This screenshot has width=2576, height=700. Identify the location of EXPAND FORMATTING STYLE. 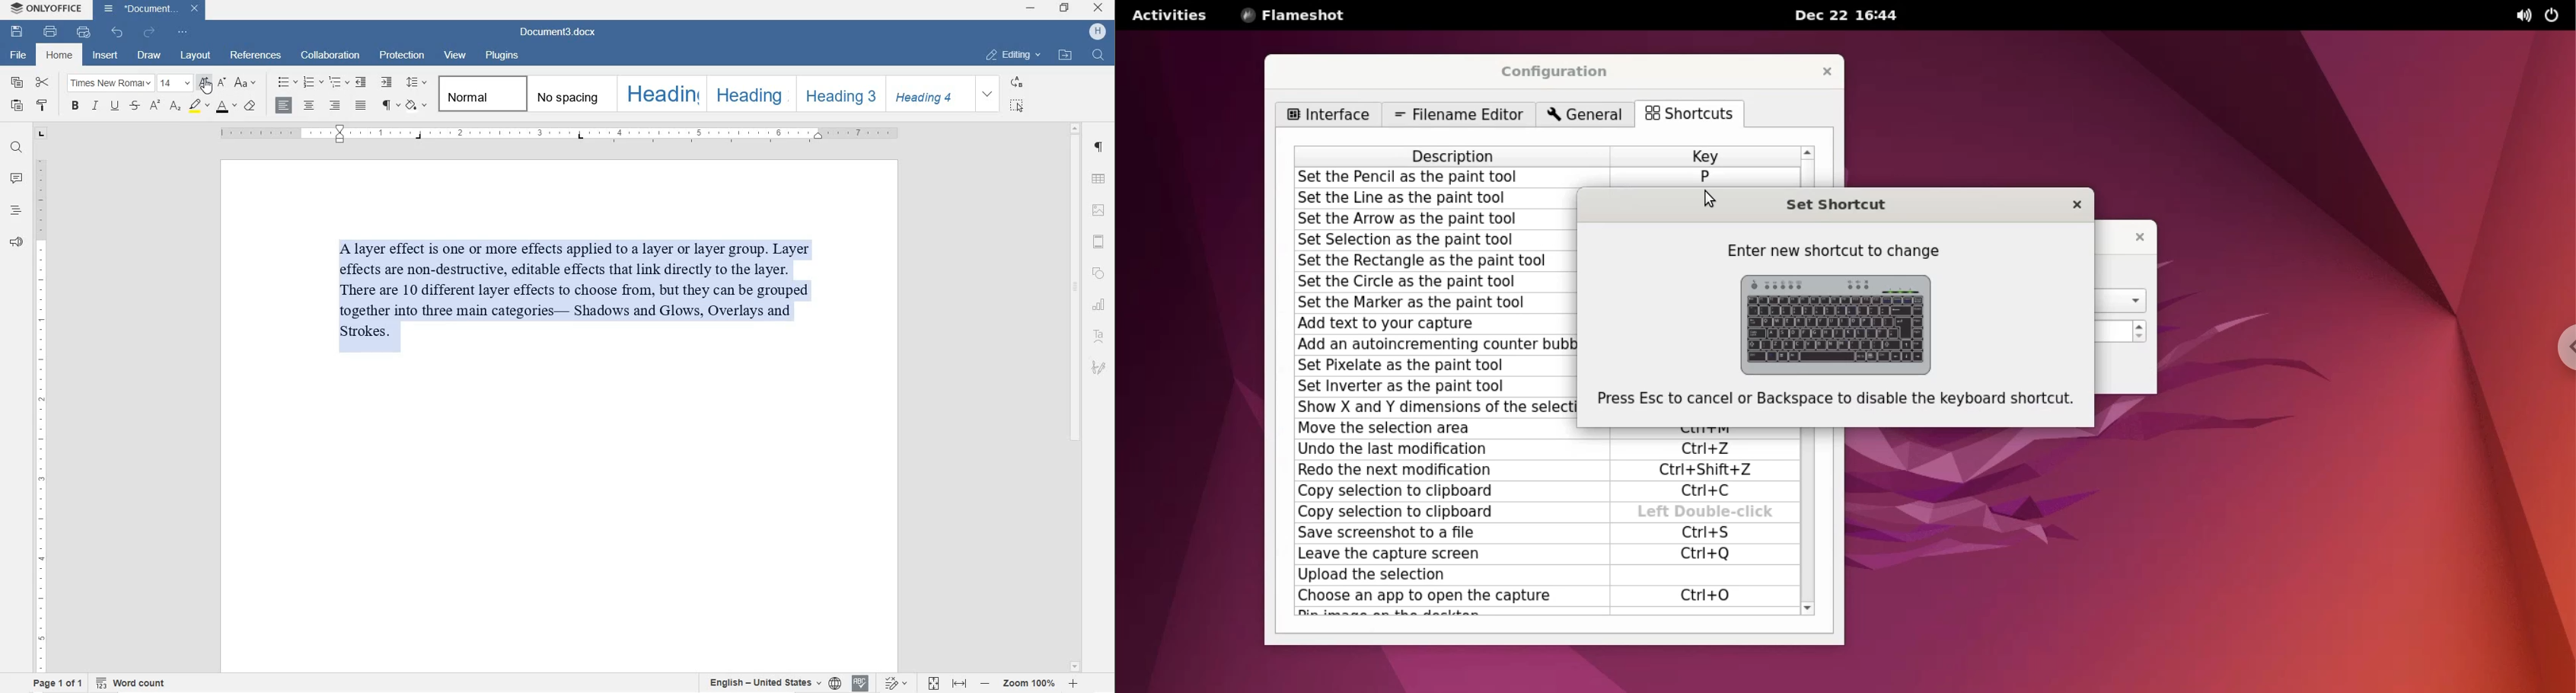
(989, 95).